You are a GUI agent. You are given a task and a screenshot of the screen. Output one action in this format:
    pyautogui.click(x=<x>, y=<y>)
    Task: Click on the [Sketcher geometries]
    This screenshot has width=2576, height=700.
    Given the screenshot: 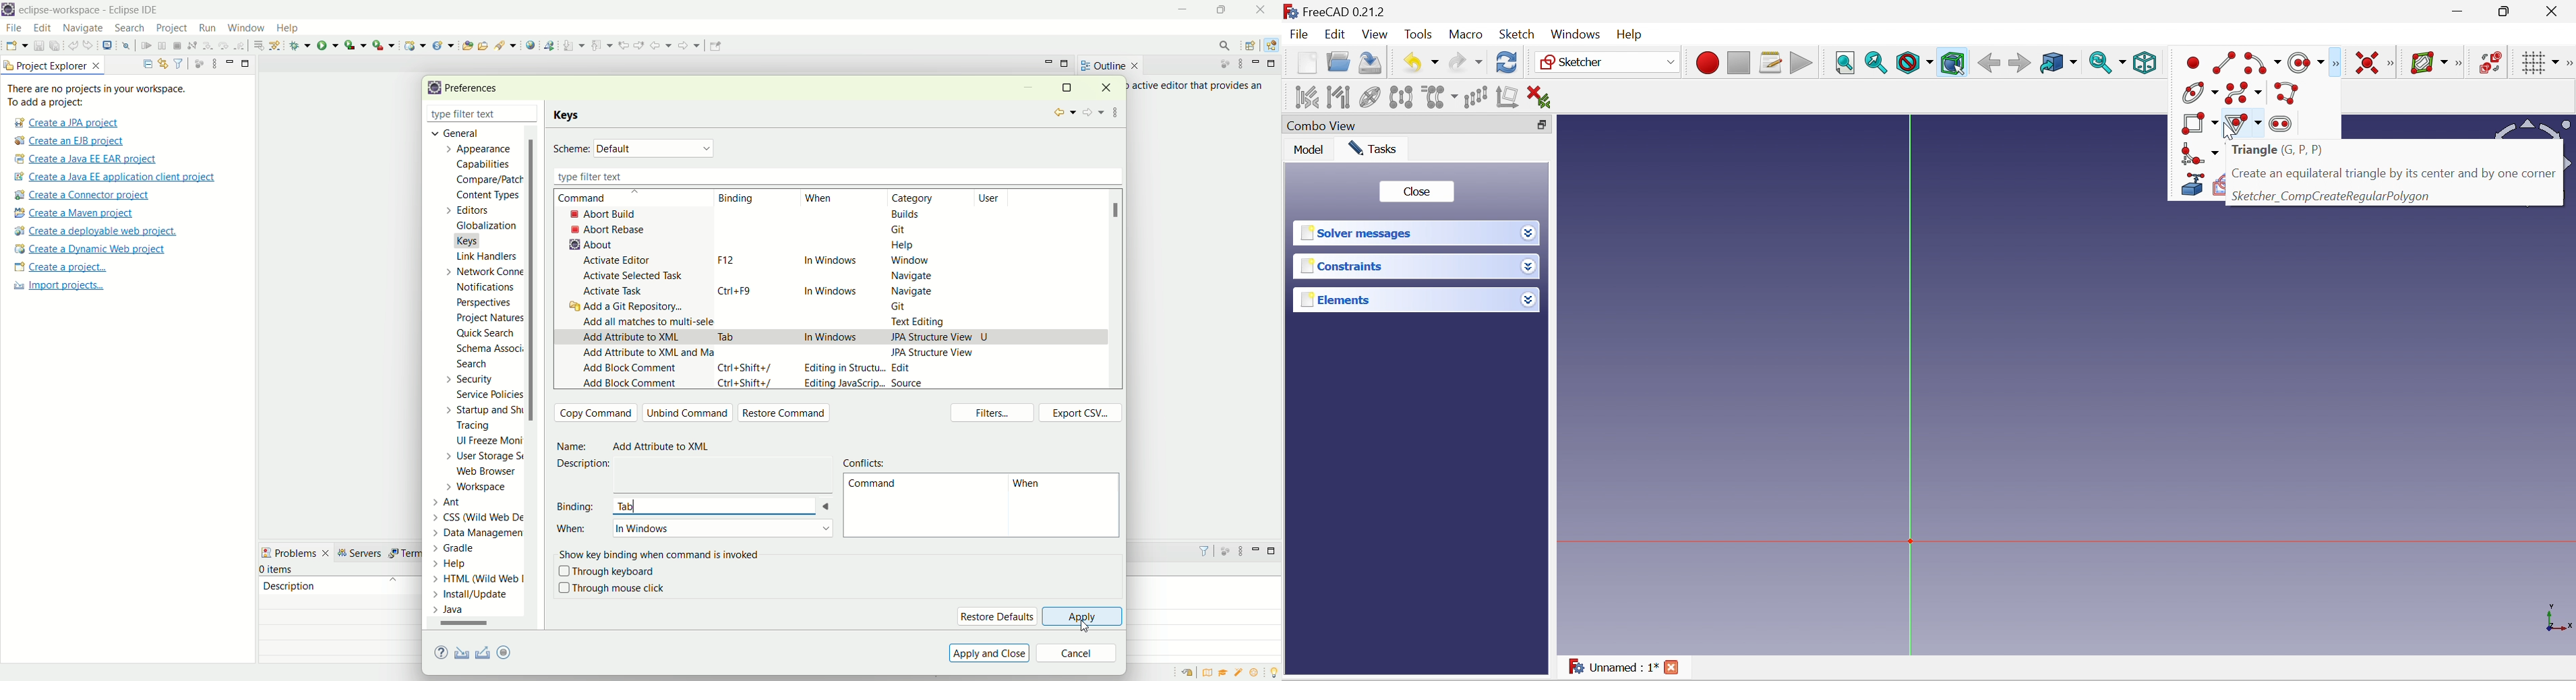 What is the action you would take?
    pyautogui.click(x=2336, y=62)
    